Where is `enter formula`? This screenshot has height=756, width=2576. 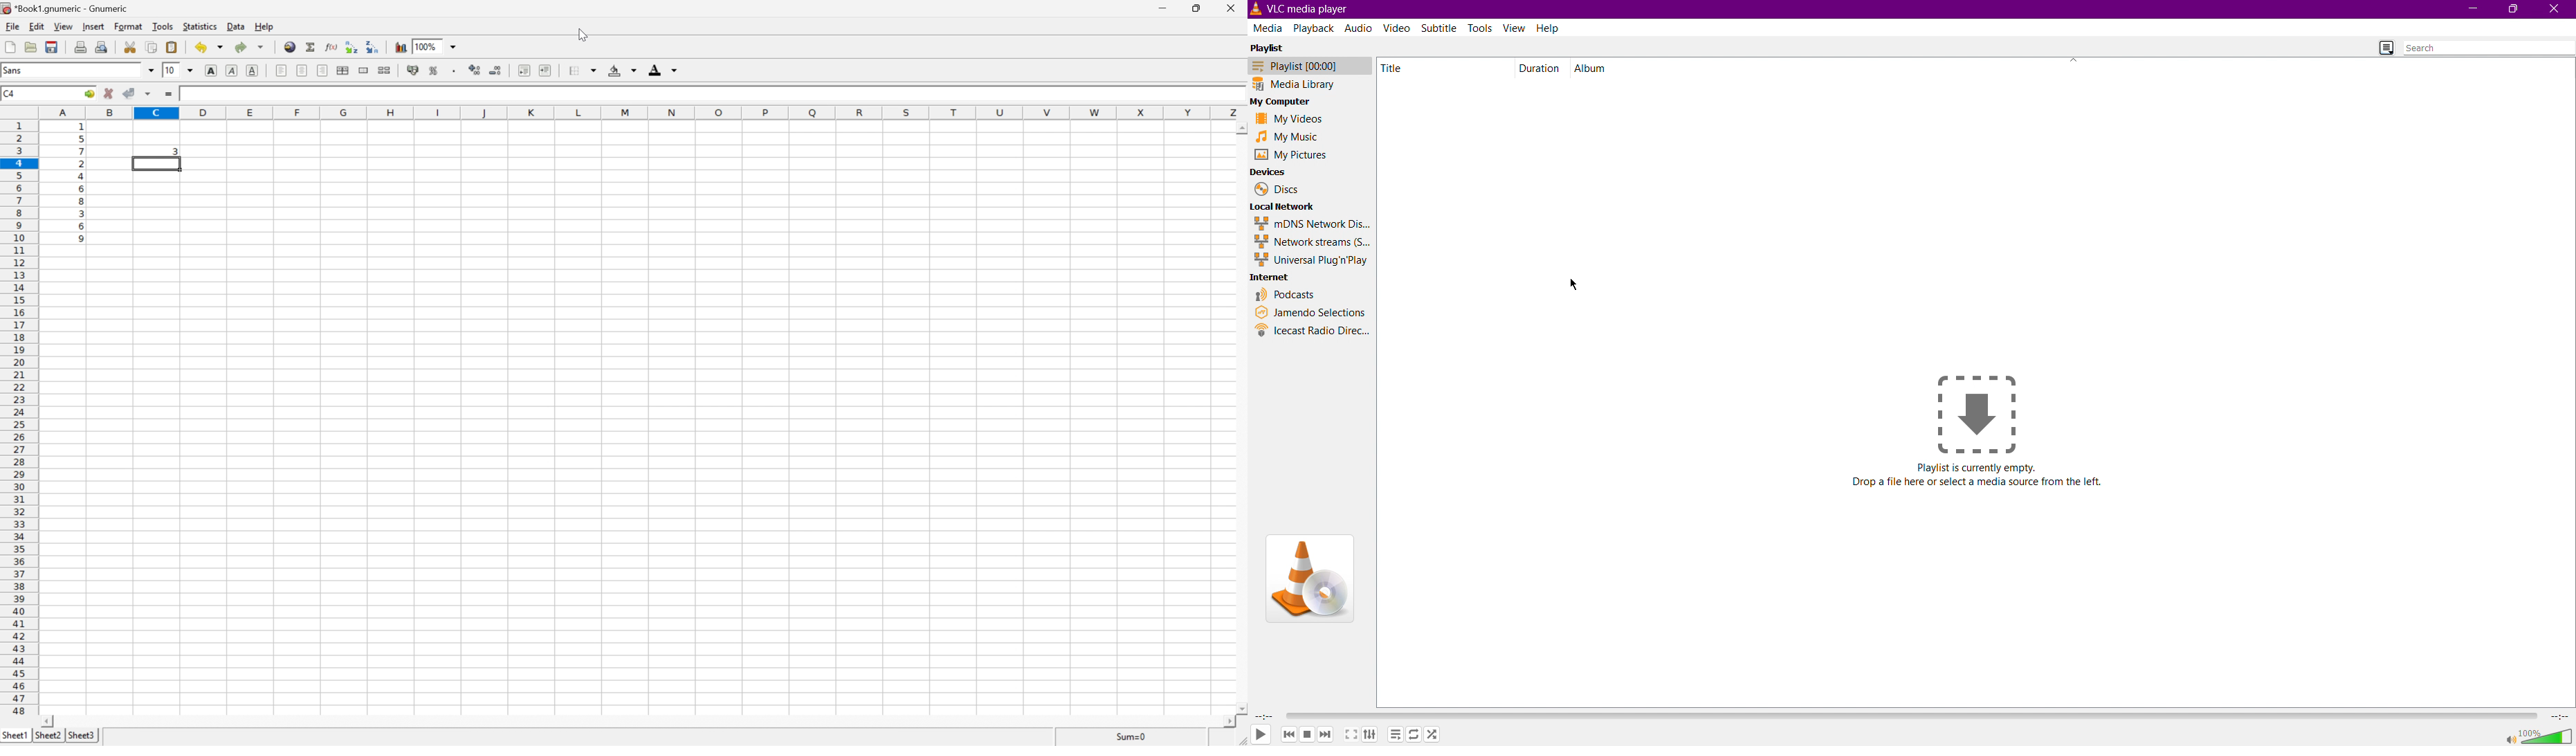
enter formula is located at coordinates (171, 94).